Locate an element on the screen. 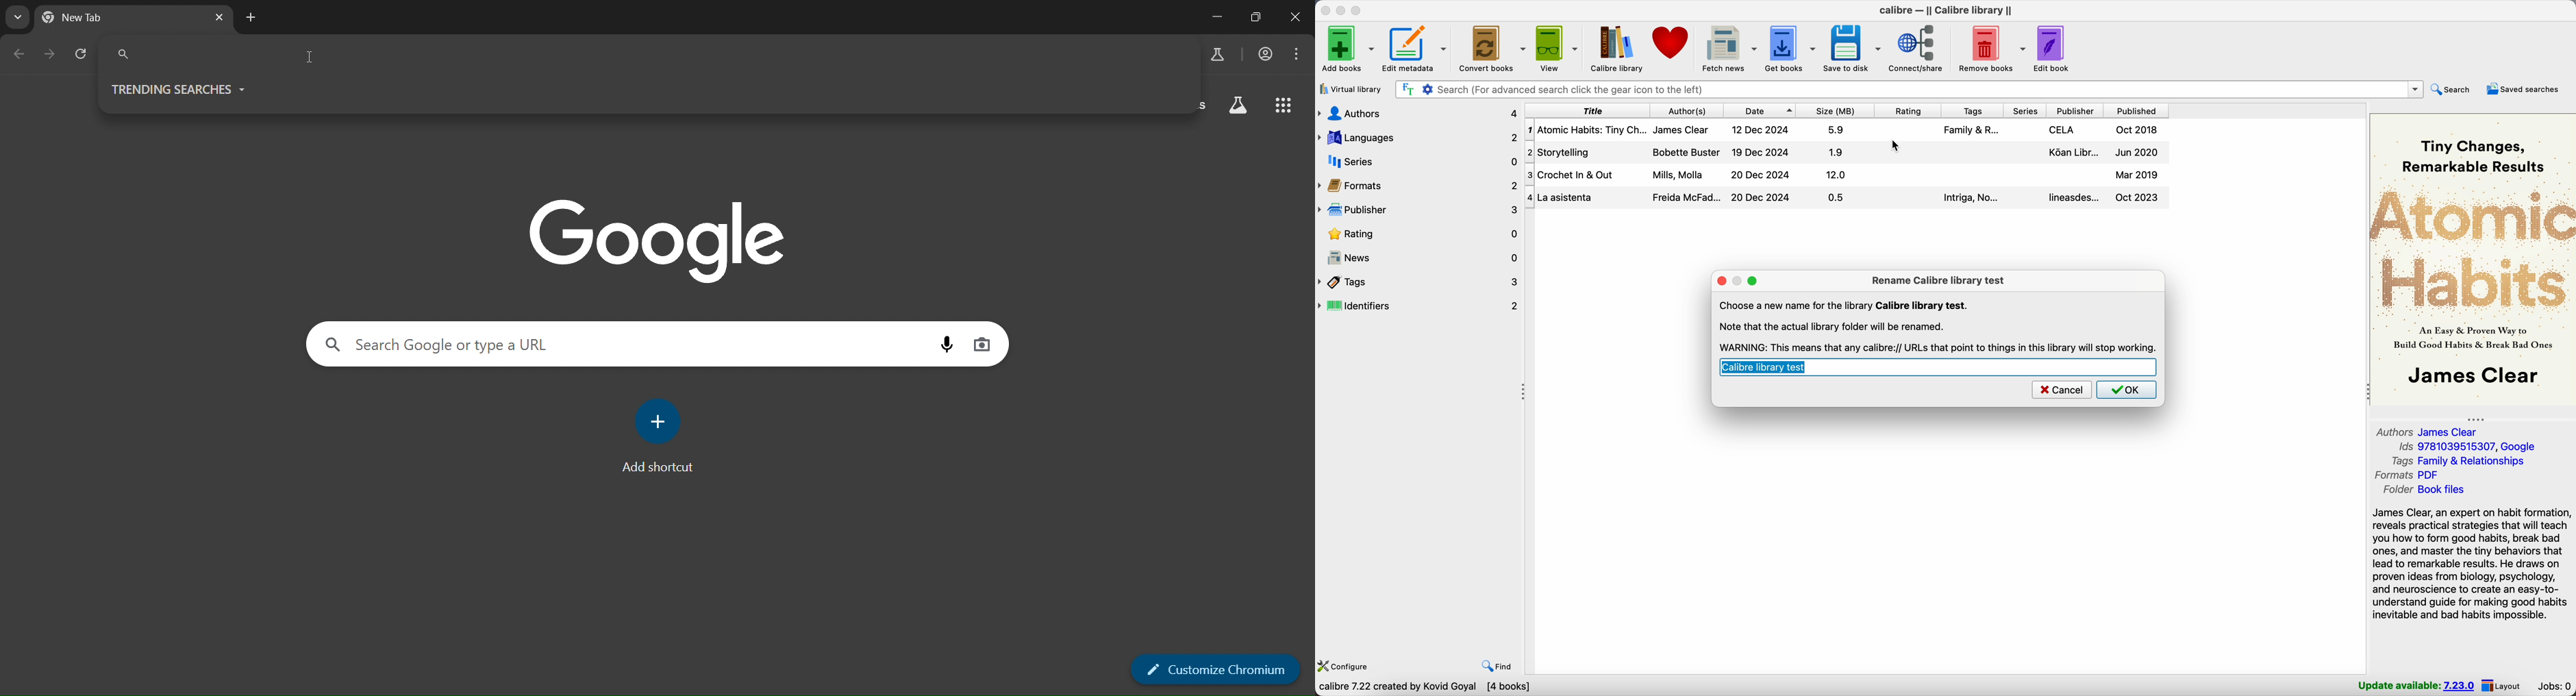 The width and height of the screenshot is (2576, 700). calibre library test is located at coordinates (1764, 368).